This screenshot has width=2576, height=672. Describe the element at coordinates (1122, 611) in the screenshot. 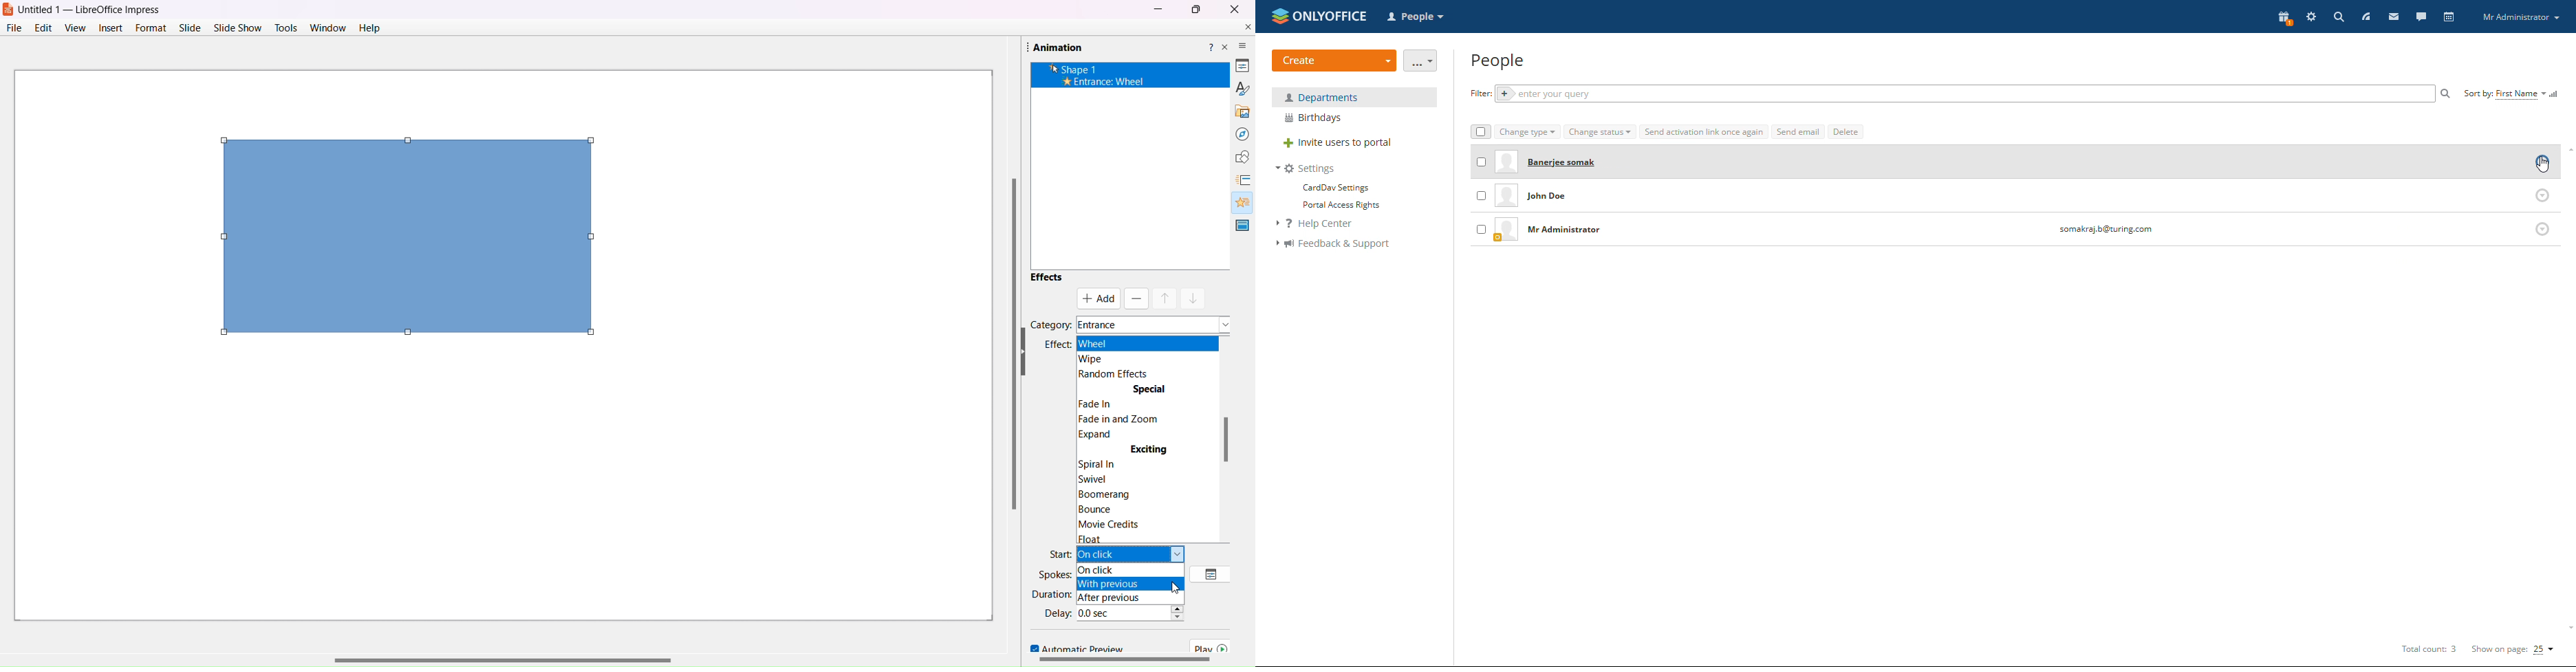

I see `Time` at that location.